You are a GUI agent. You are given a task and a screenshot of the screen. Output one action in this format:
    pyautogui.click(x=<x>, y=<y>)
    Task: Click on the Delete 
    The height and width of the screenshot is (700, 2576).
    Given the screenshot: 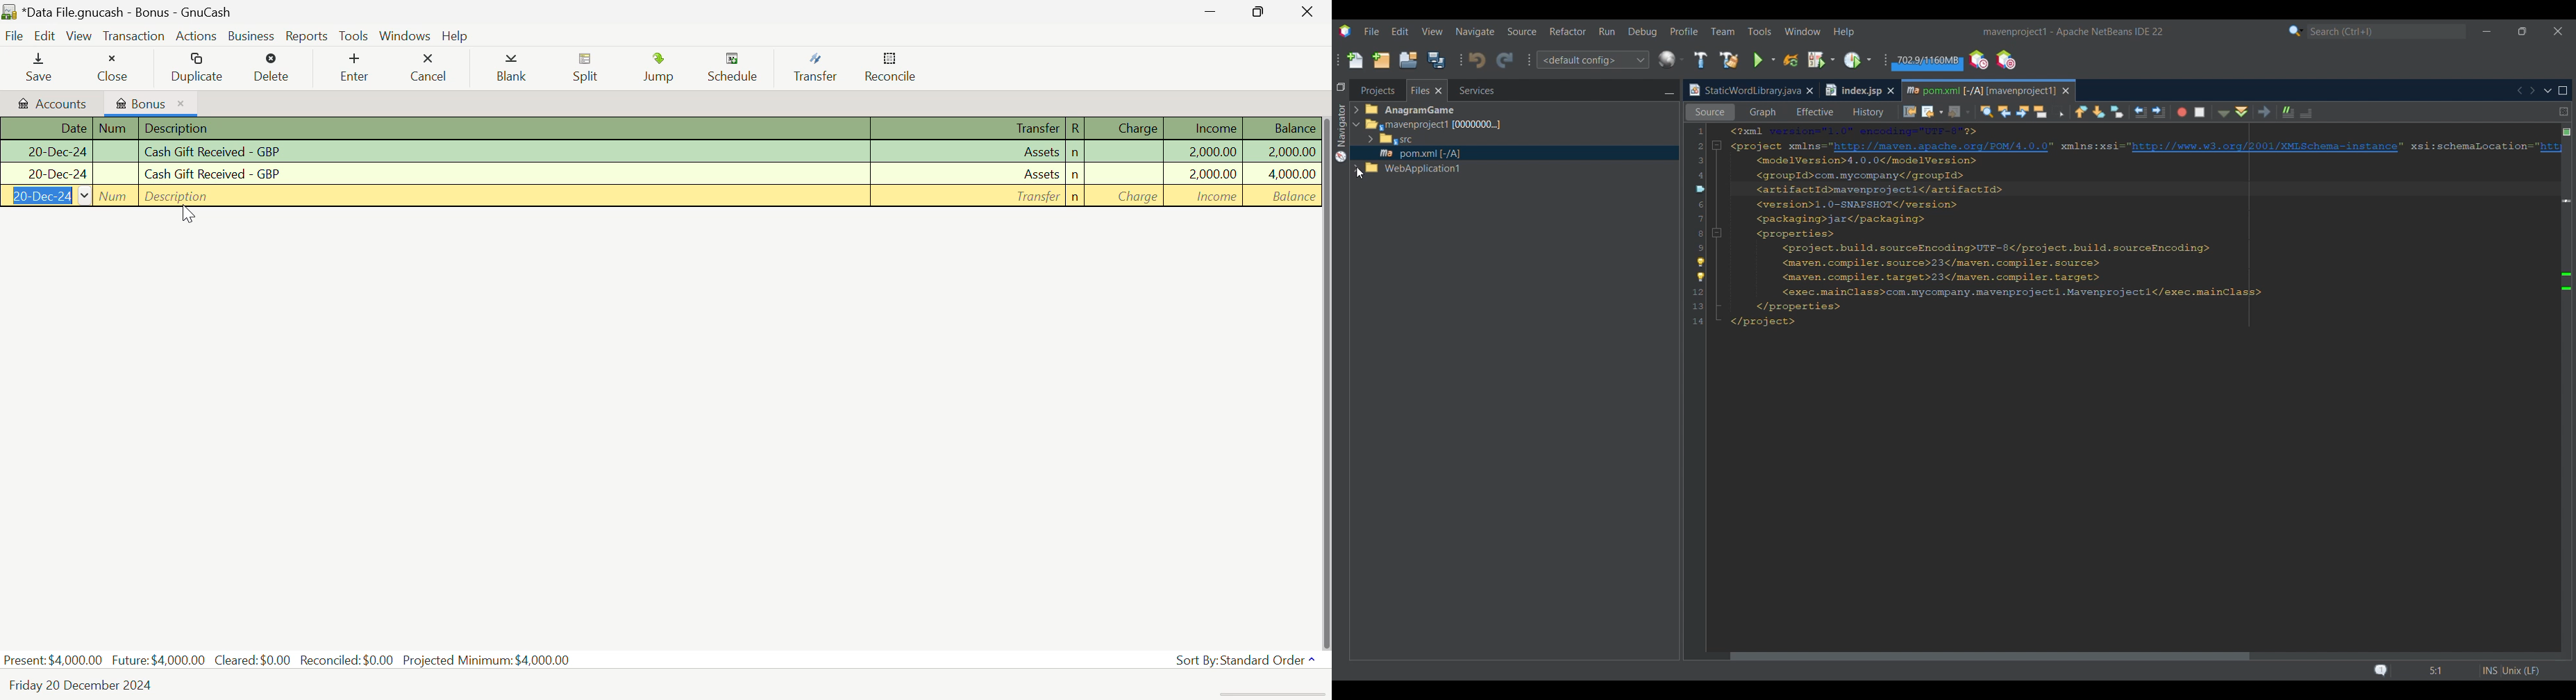 What is the action you would take?
    pyautogui.click(x=273, y=68)
    